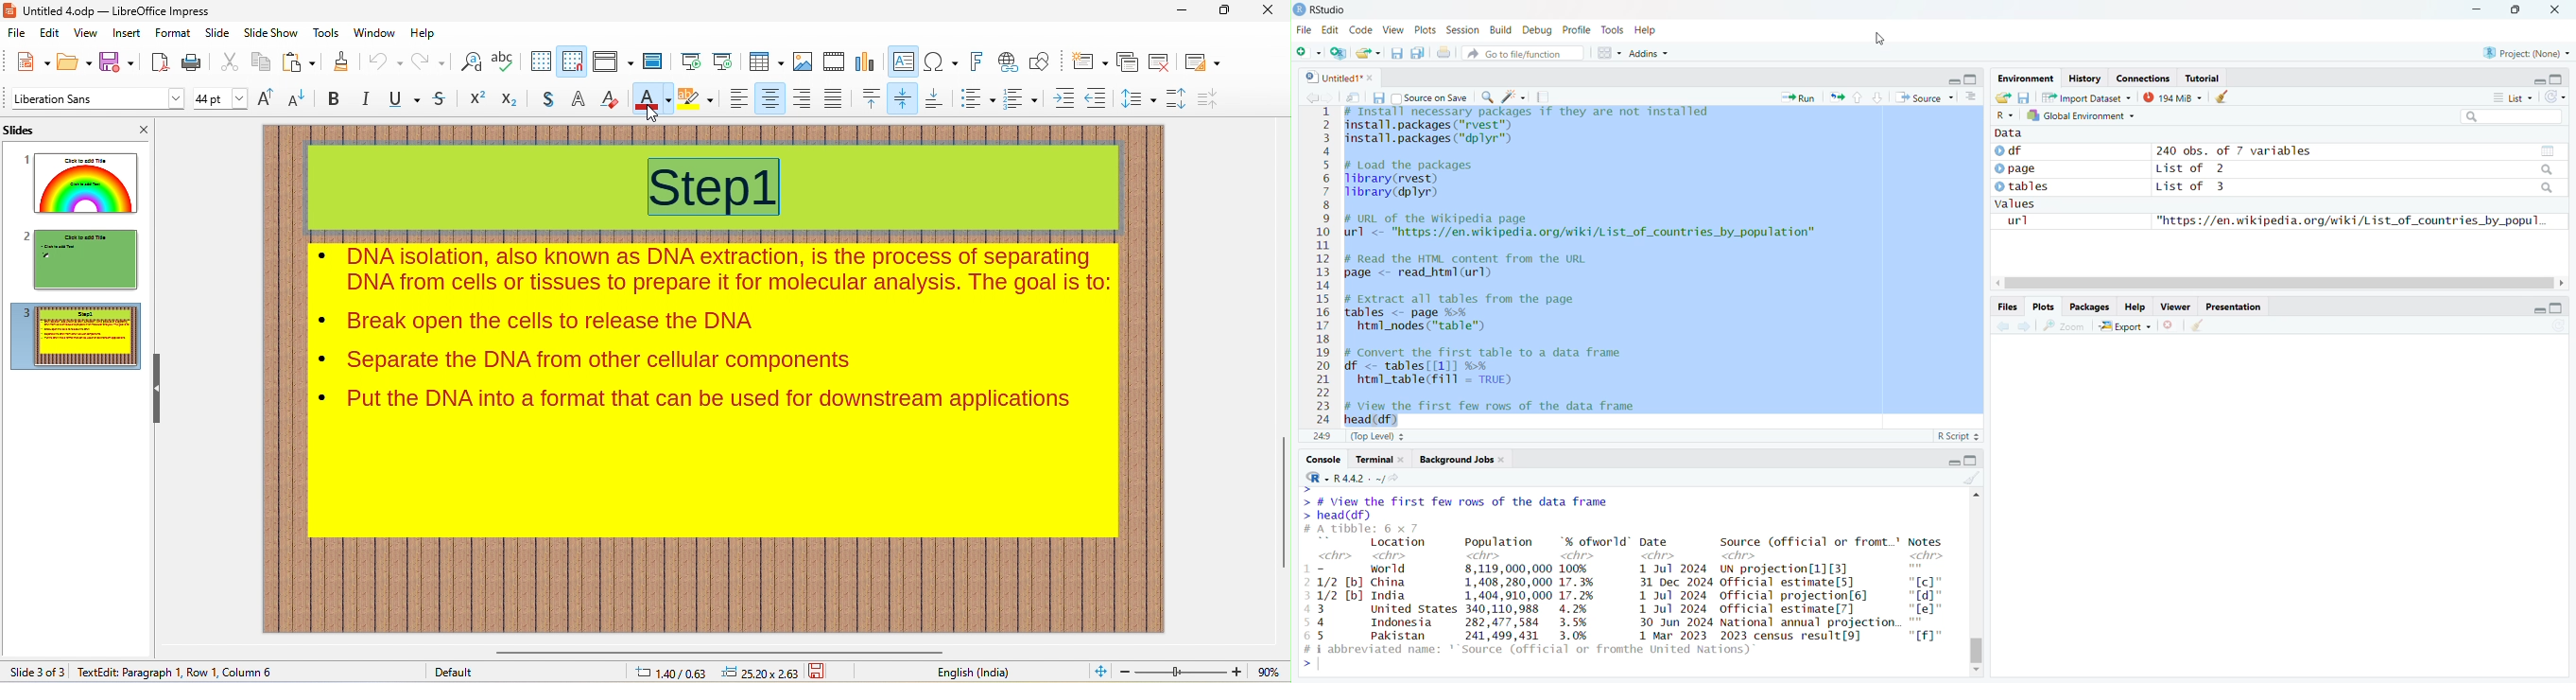 Image resolution: width=2576 pixels, height=700 pixels. I want to click on resize, so click(2514, 10).